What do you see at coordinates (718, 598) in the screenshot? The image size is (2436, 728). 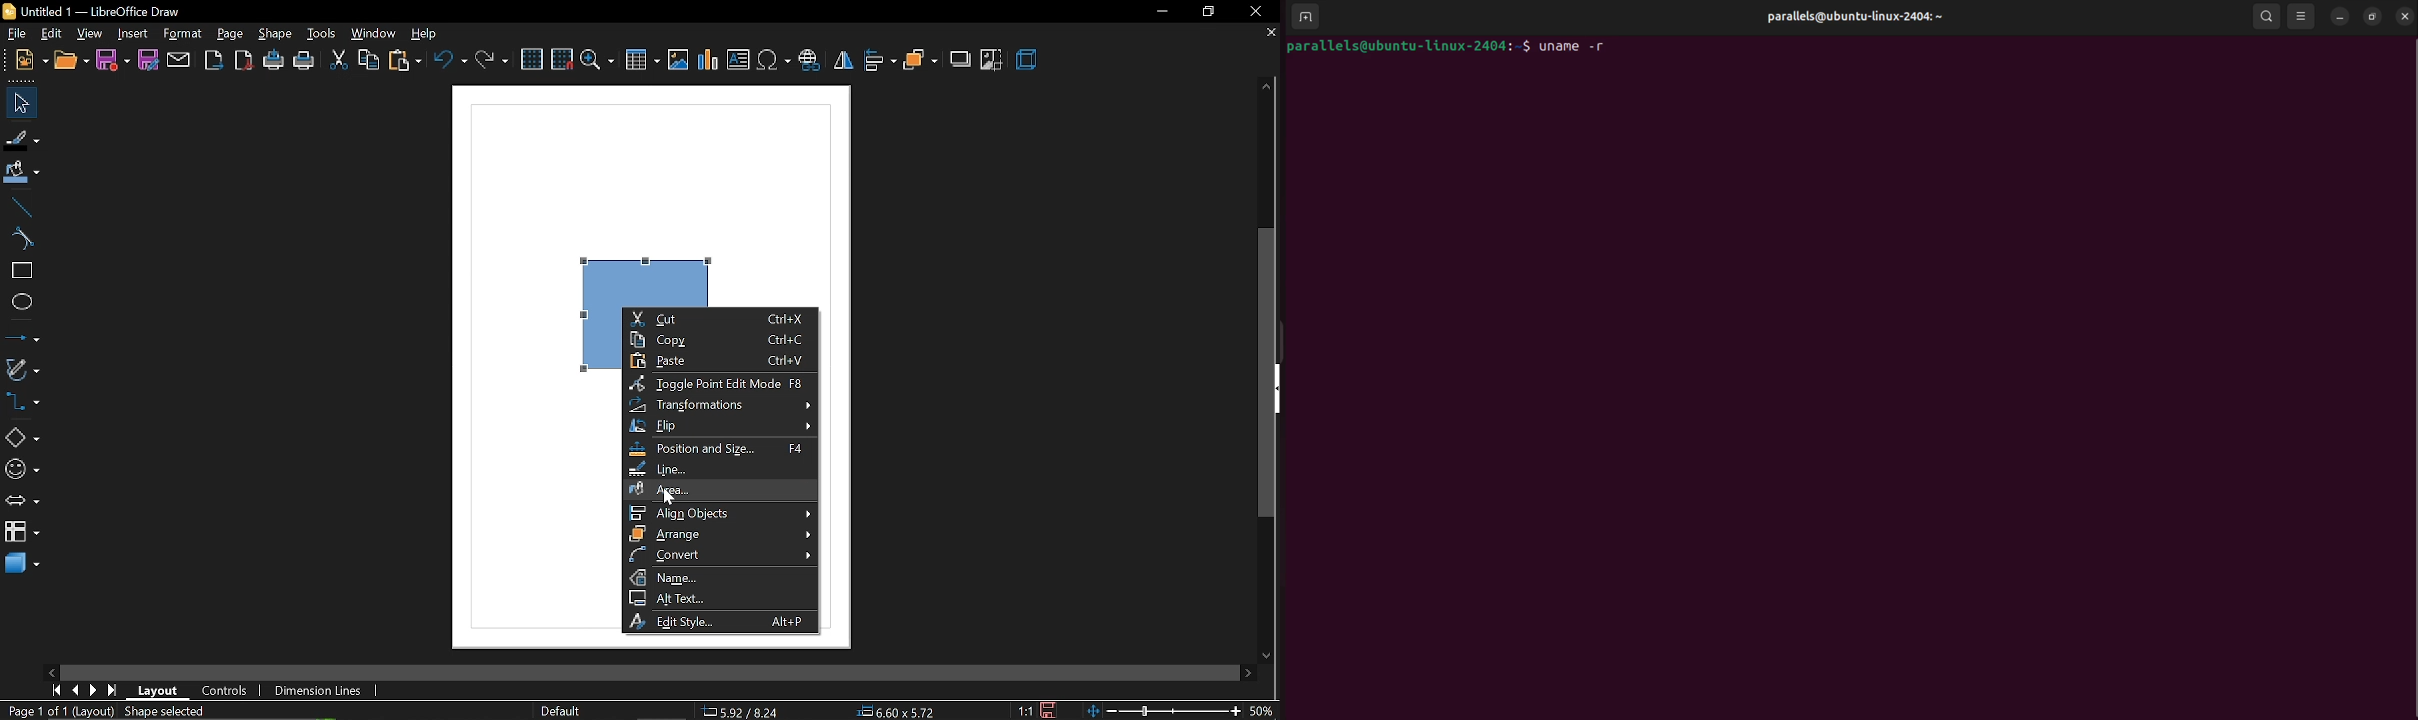 I see `alt text` at bounding box center [718, 598].